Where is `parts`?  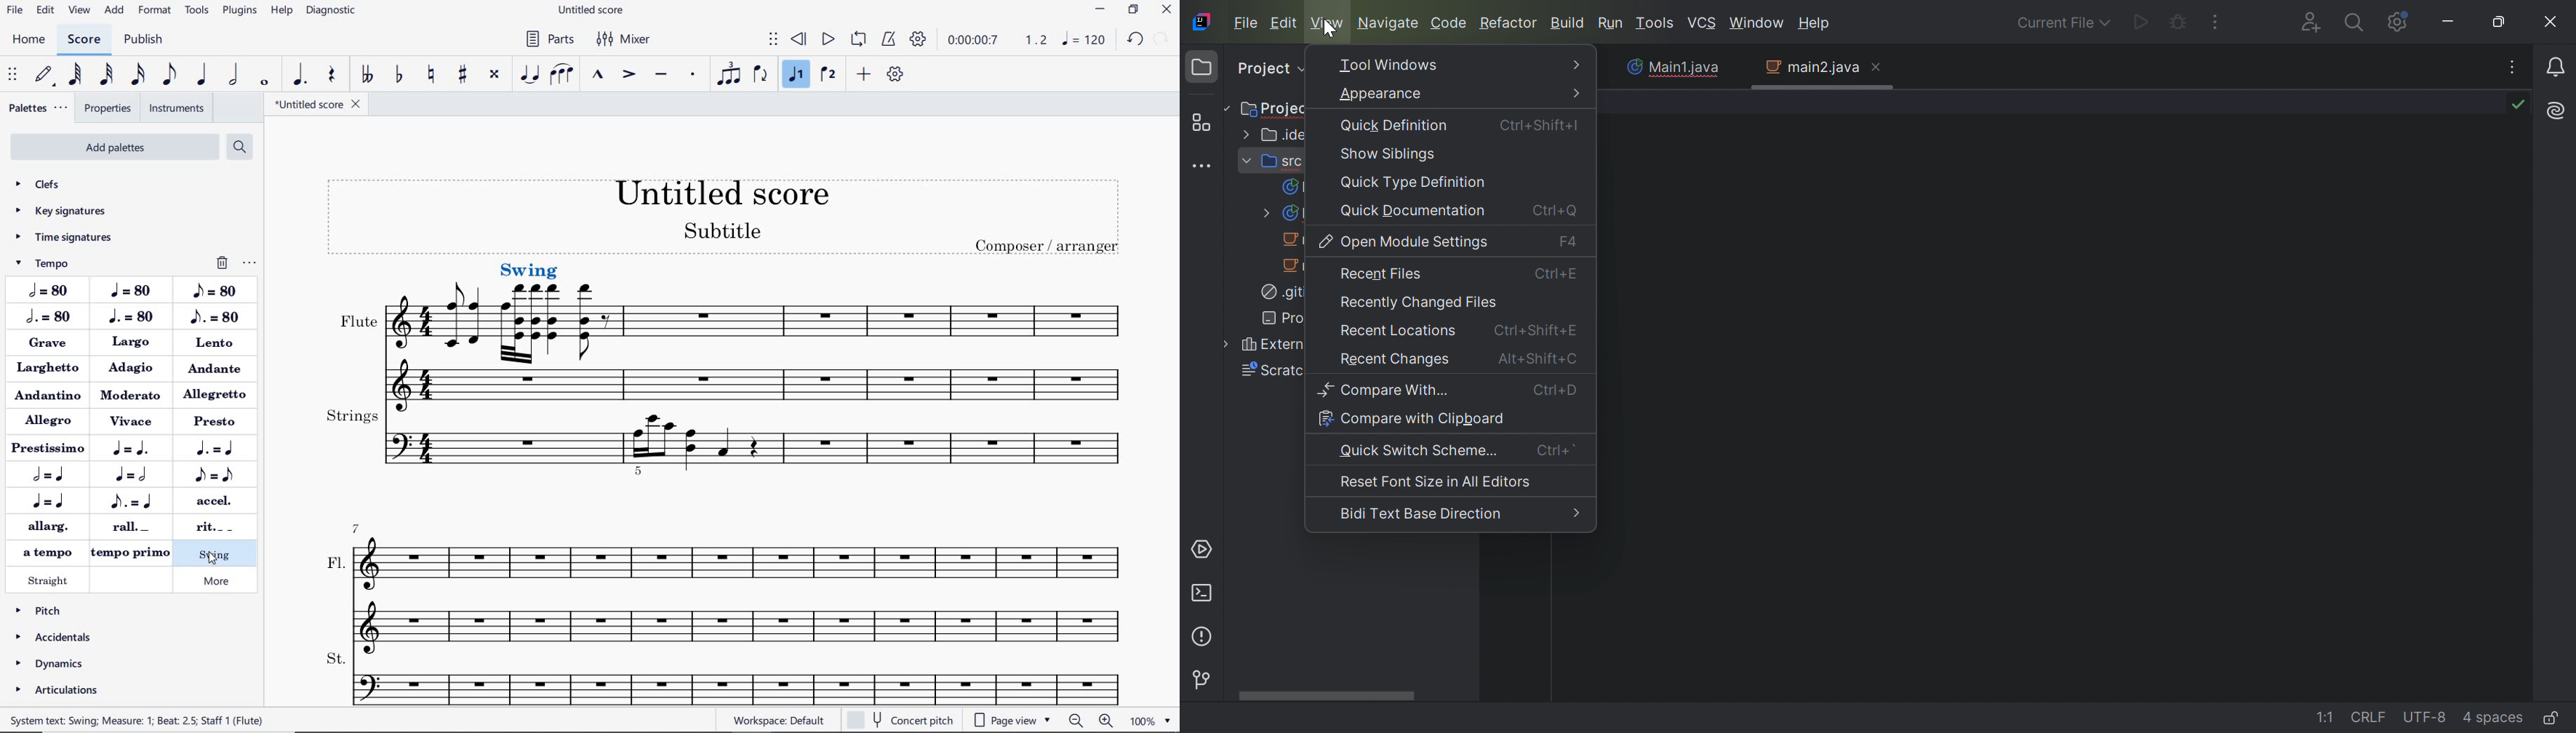
parts is located at coordinates (552, 41).